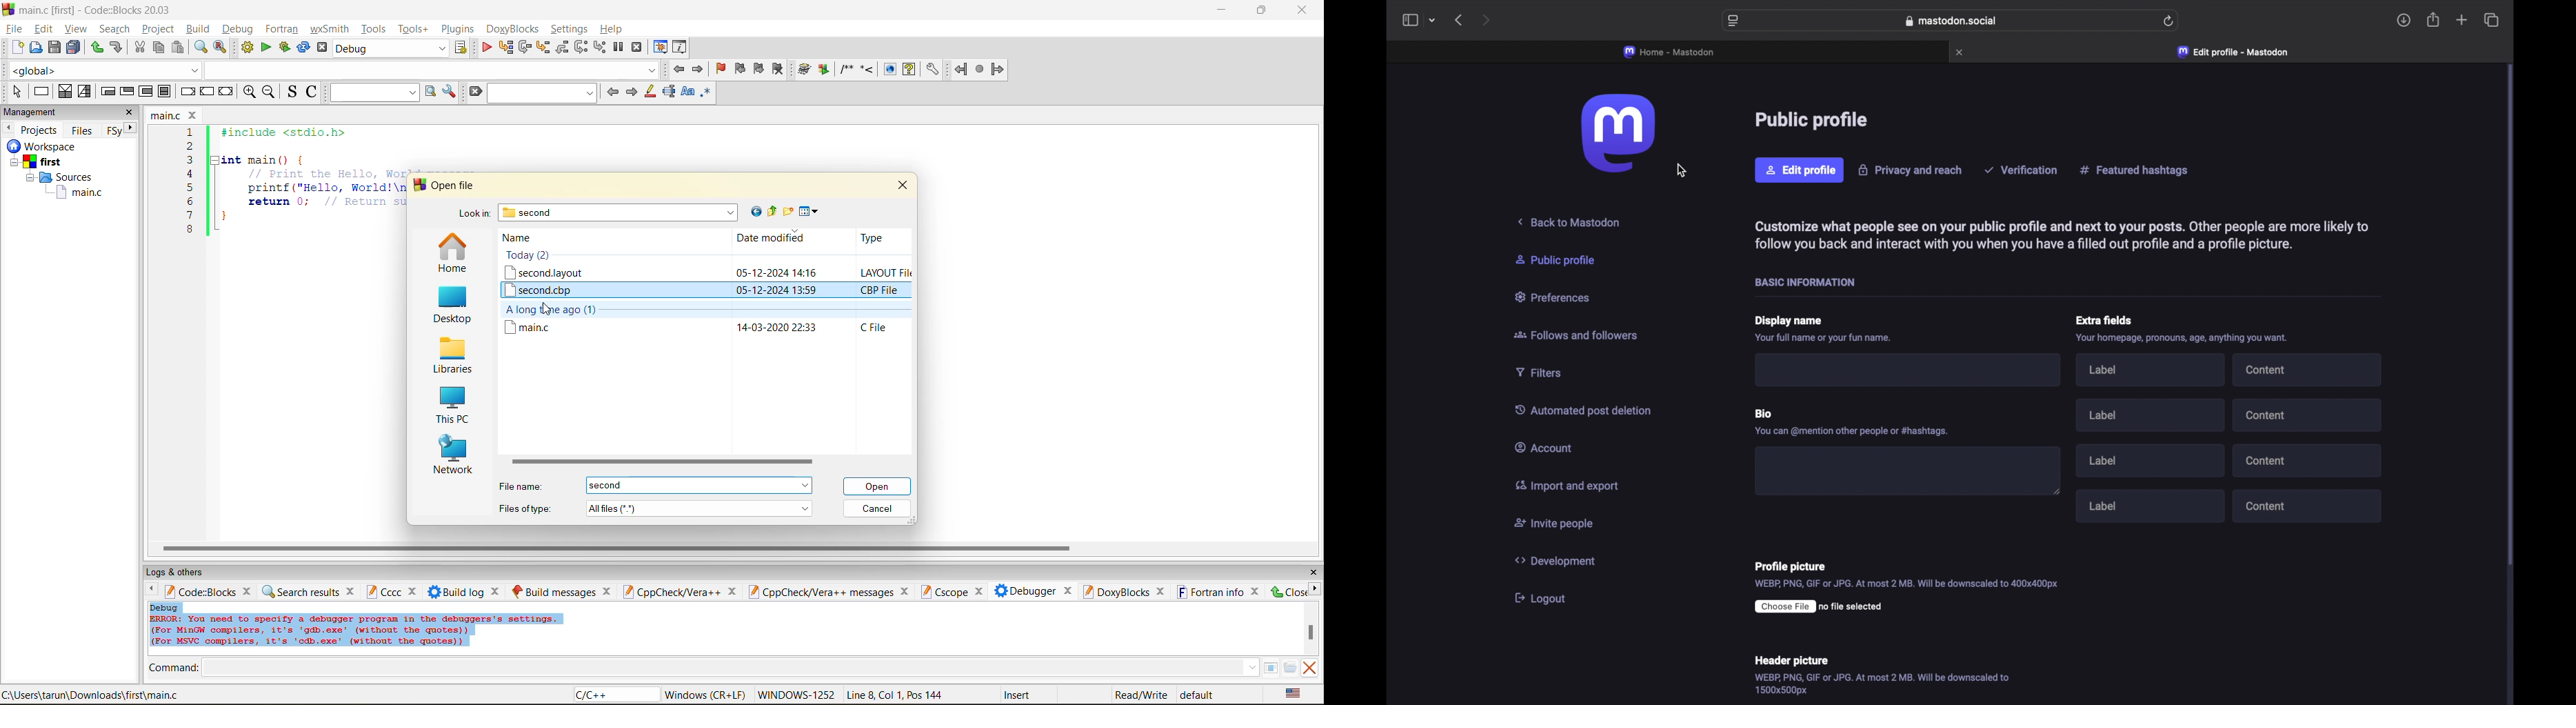  What do you see at coordinates (599, 48) in the screenshot?
I see `step into instruction` at bounding box center [599, 48].